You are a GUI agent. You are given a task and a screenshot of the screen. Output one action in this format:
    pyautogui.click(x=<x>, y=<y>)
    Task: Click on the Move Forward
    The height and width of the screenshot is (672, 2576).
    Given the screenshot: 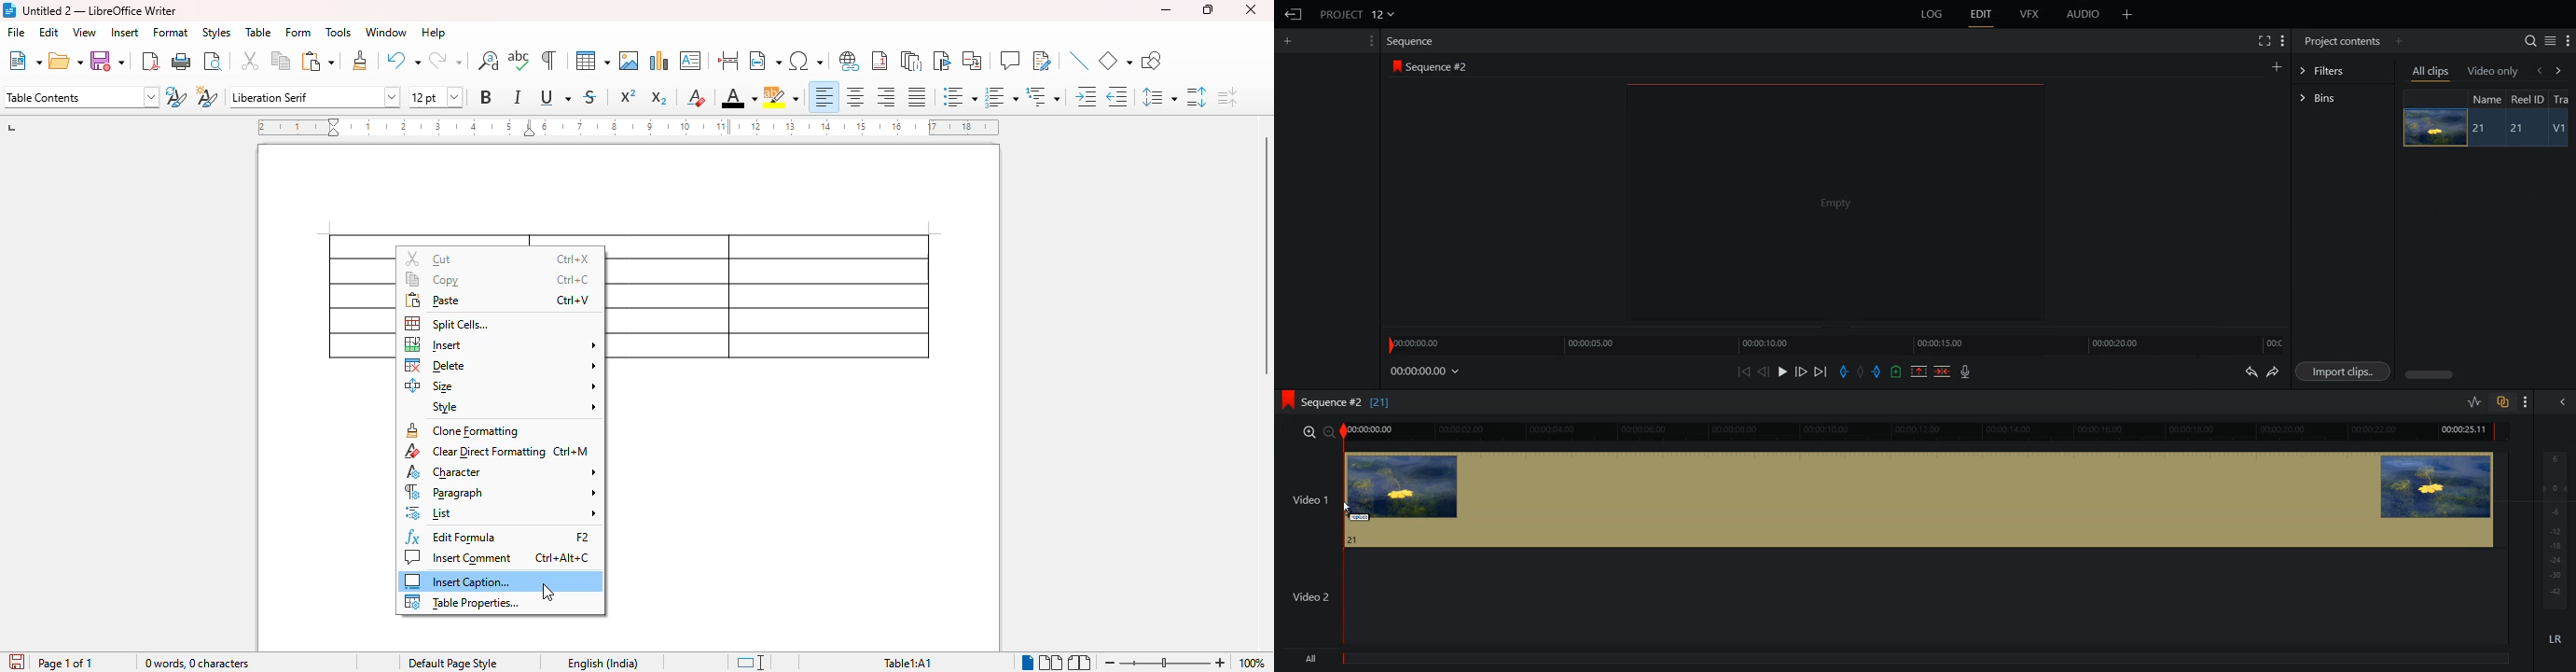 What is the action you would take?
    pyautogui.click(x=1820, y=371)
    